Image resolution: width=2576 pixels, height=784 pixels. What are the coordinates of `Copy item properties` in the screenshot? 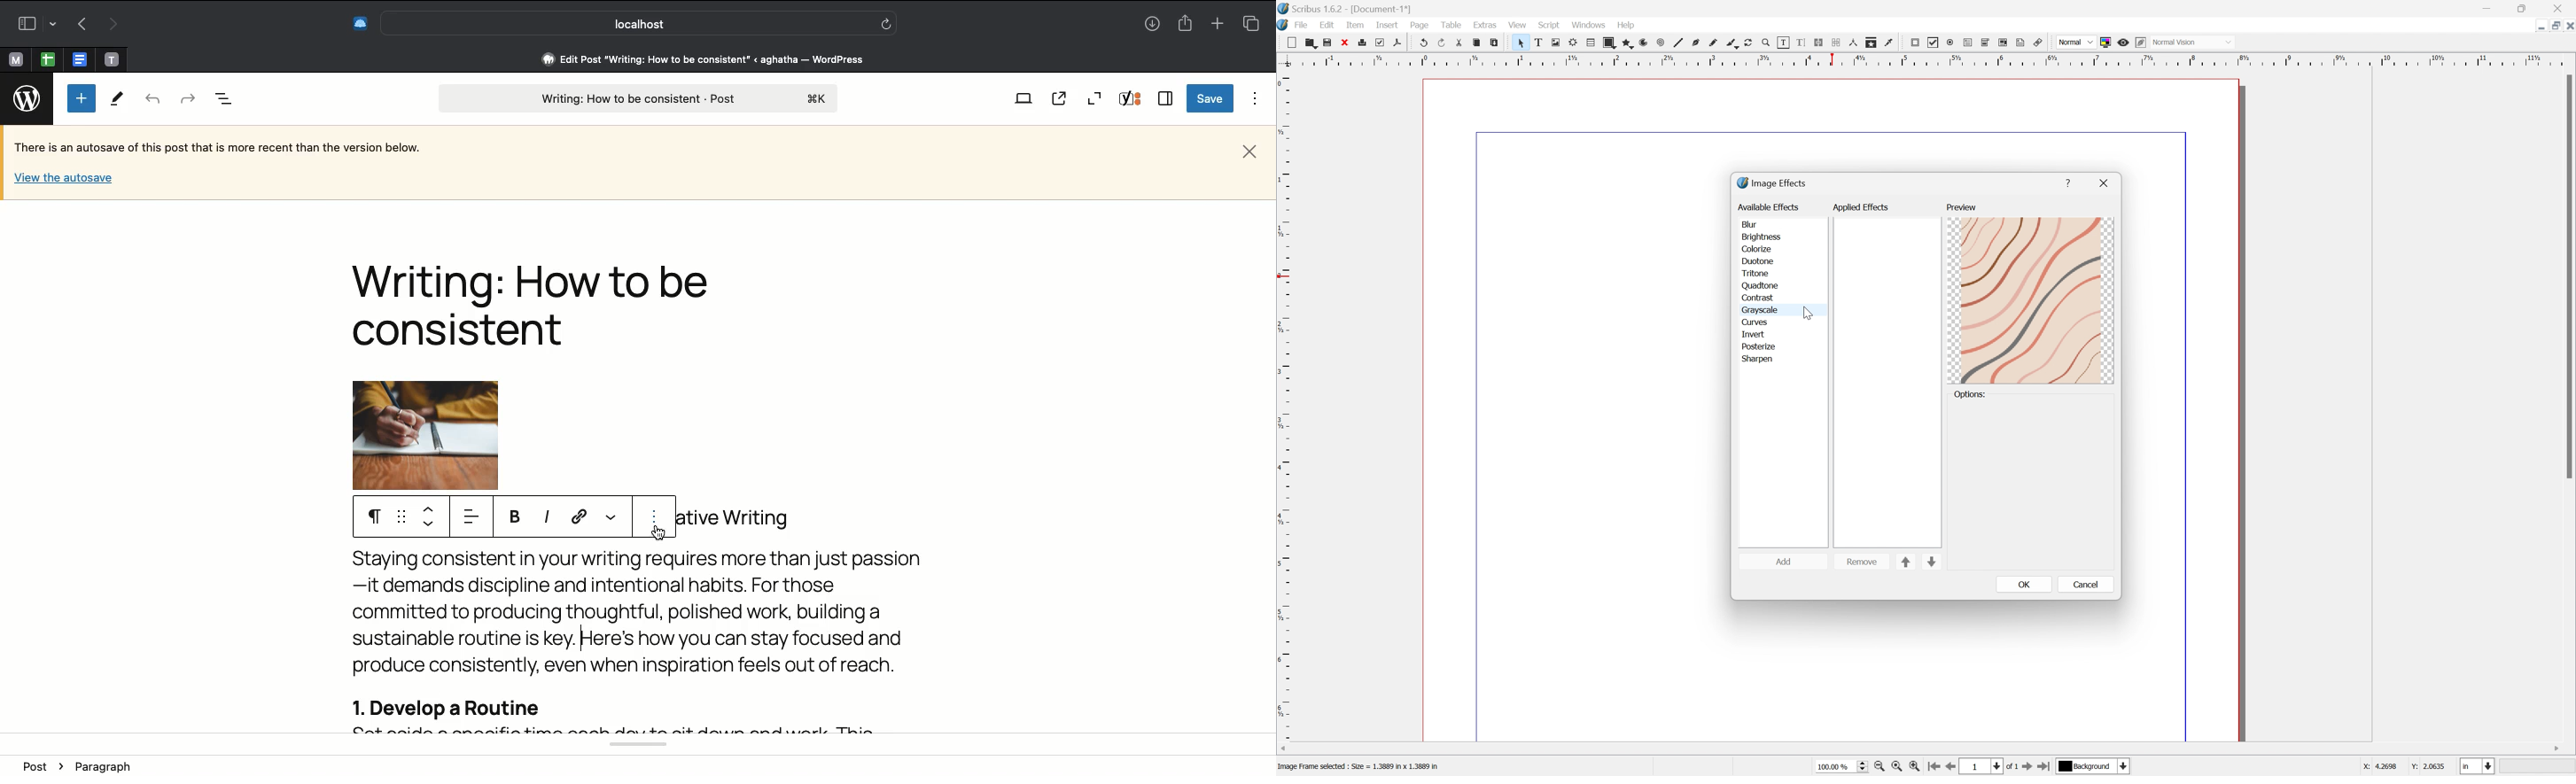 It's located at (1872, 42).